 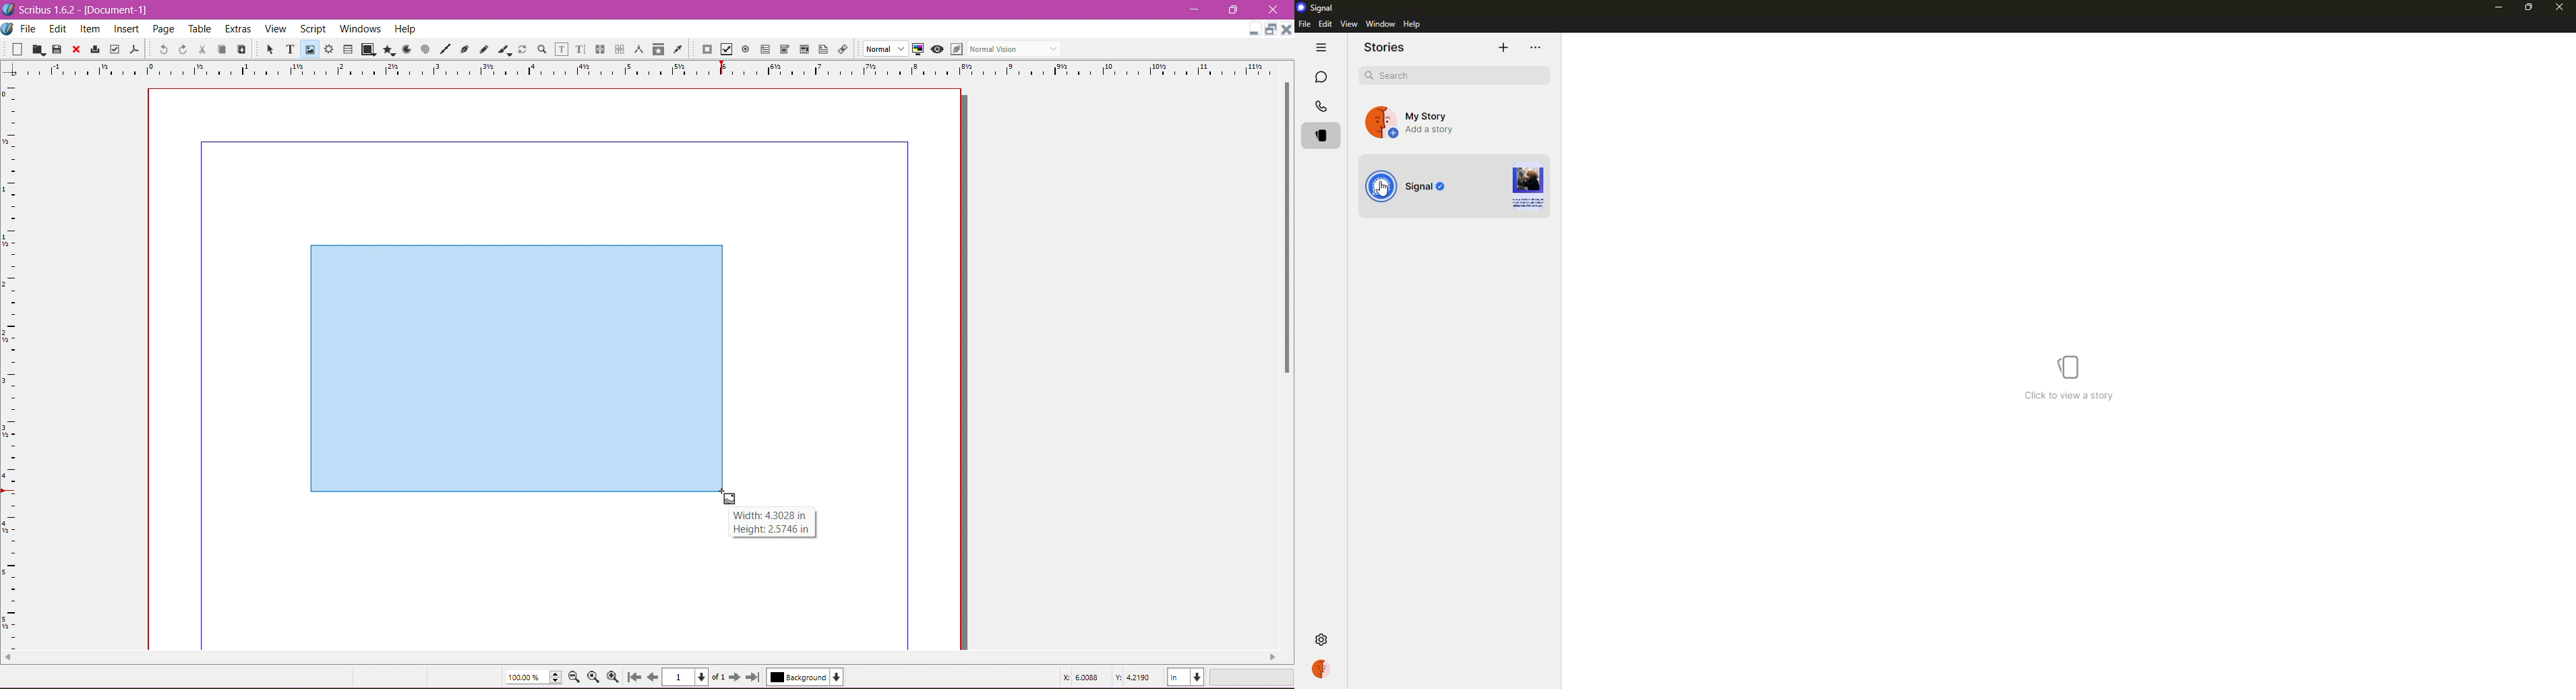 I want to click on Vertical Ruler, so click(x=11, y=362).